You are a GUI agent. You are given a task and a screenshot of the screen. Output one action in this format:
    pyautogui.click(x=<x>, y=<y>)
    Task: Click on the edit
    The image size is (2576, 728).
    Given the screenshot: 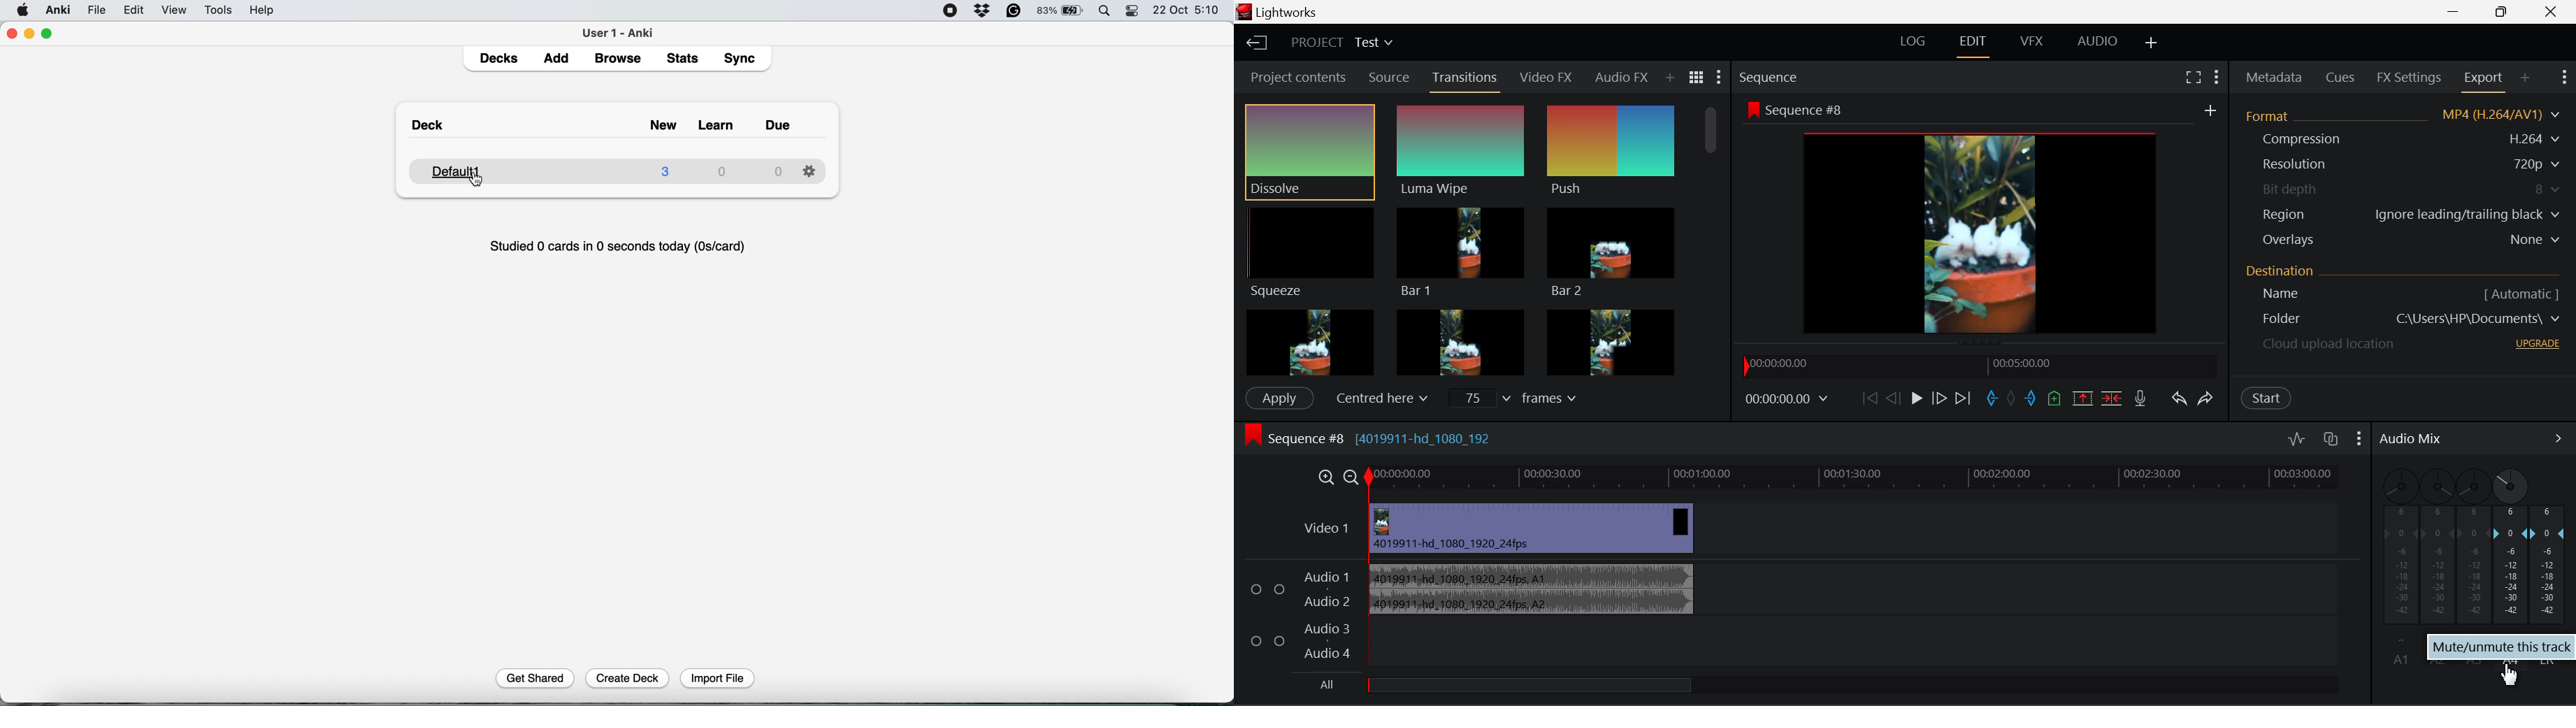 What is the action you would take?
    pyautogui.click(x=138, y=11)
    